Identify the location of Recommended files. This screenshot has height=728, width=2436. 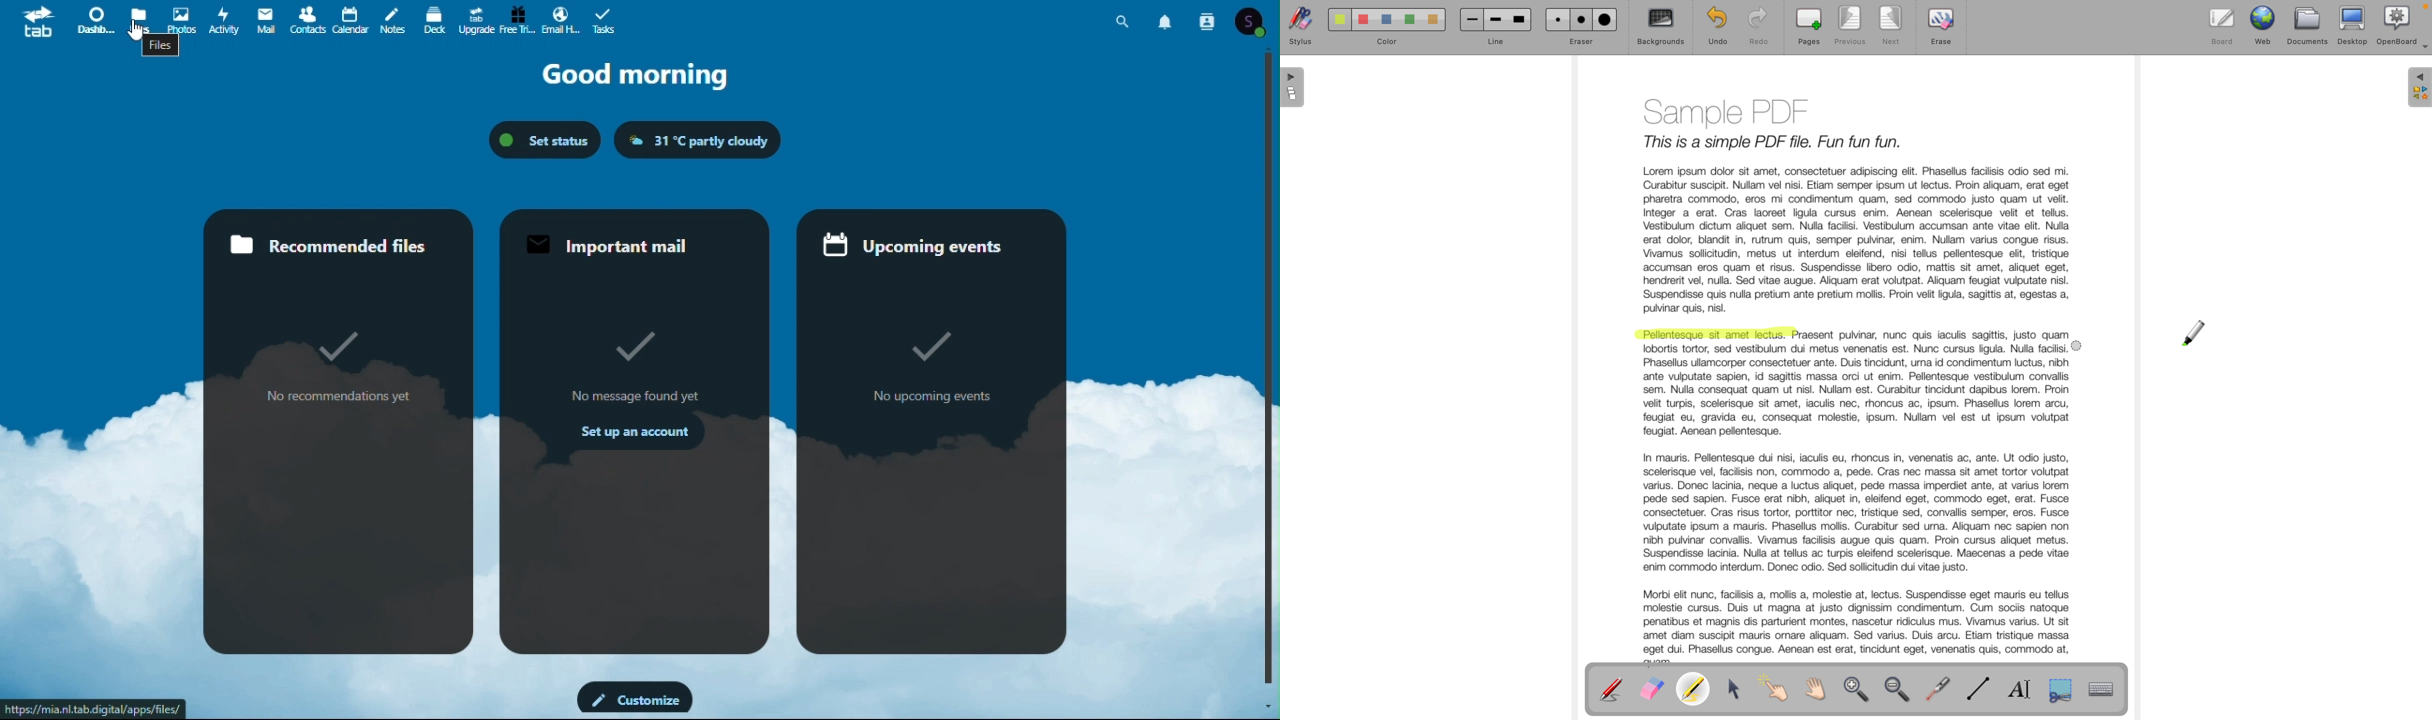
(337, 245).